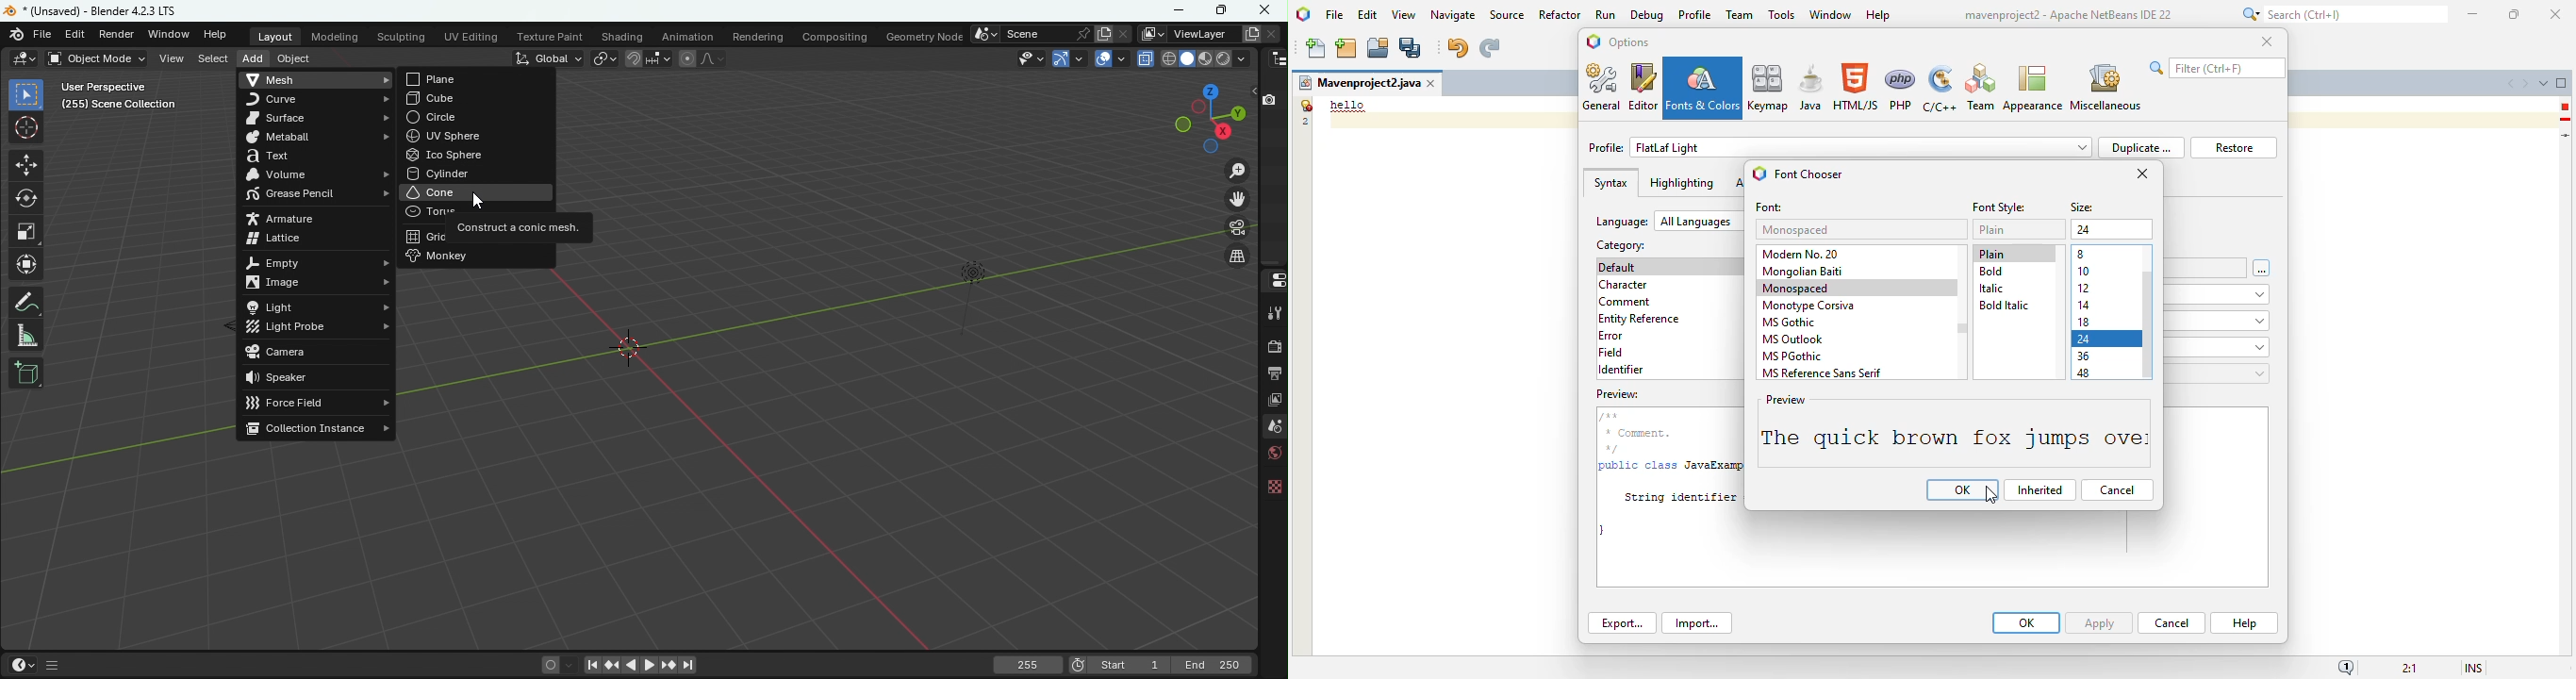 Image resolution: width=2576 pixels, height=700 pixels. Describe the element at coordinates (1271, 427) in the screenshot. I see `Scene` at that location.